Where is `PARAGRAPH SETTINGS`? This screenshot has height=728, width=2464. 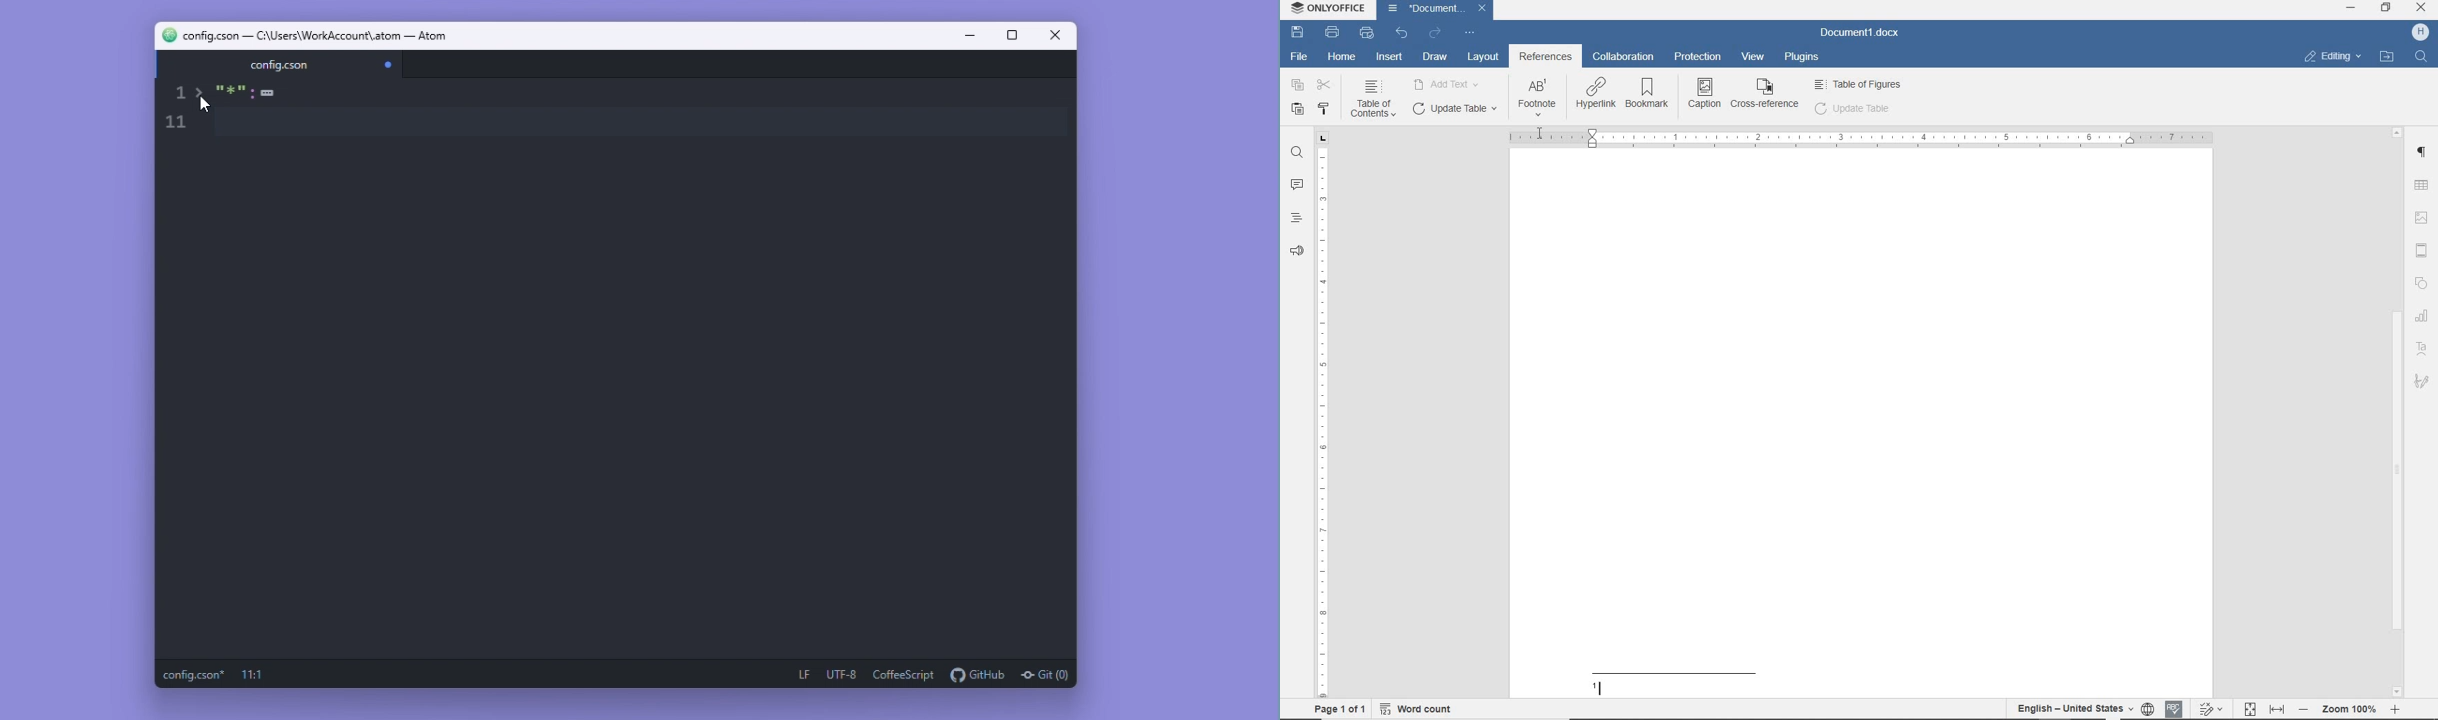 PARAGRAPH SETTINGS is located at coordinates (2423, 154).